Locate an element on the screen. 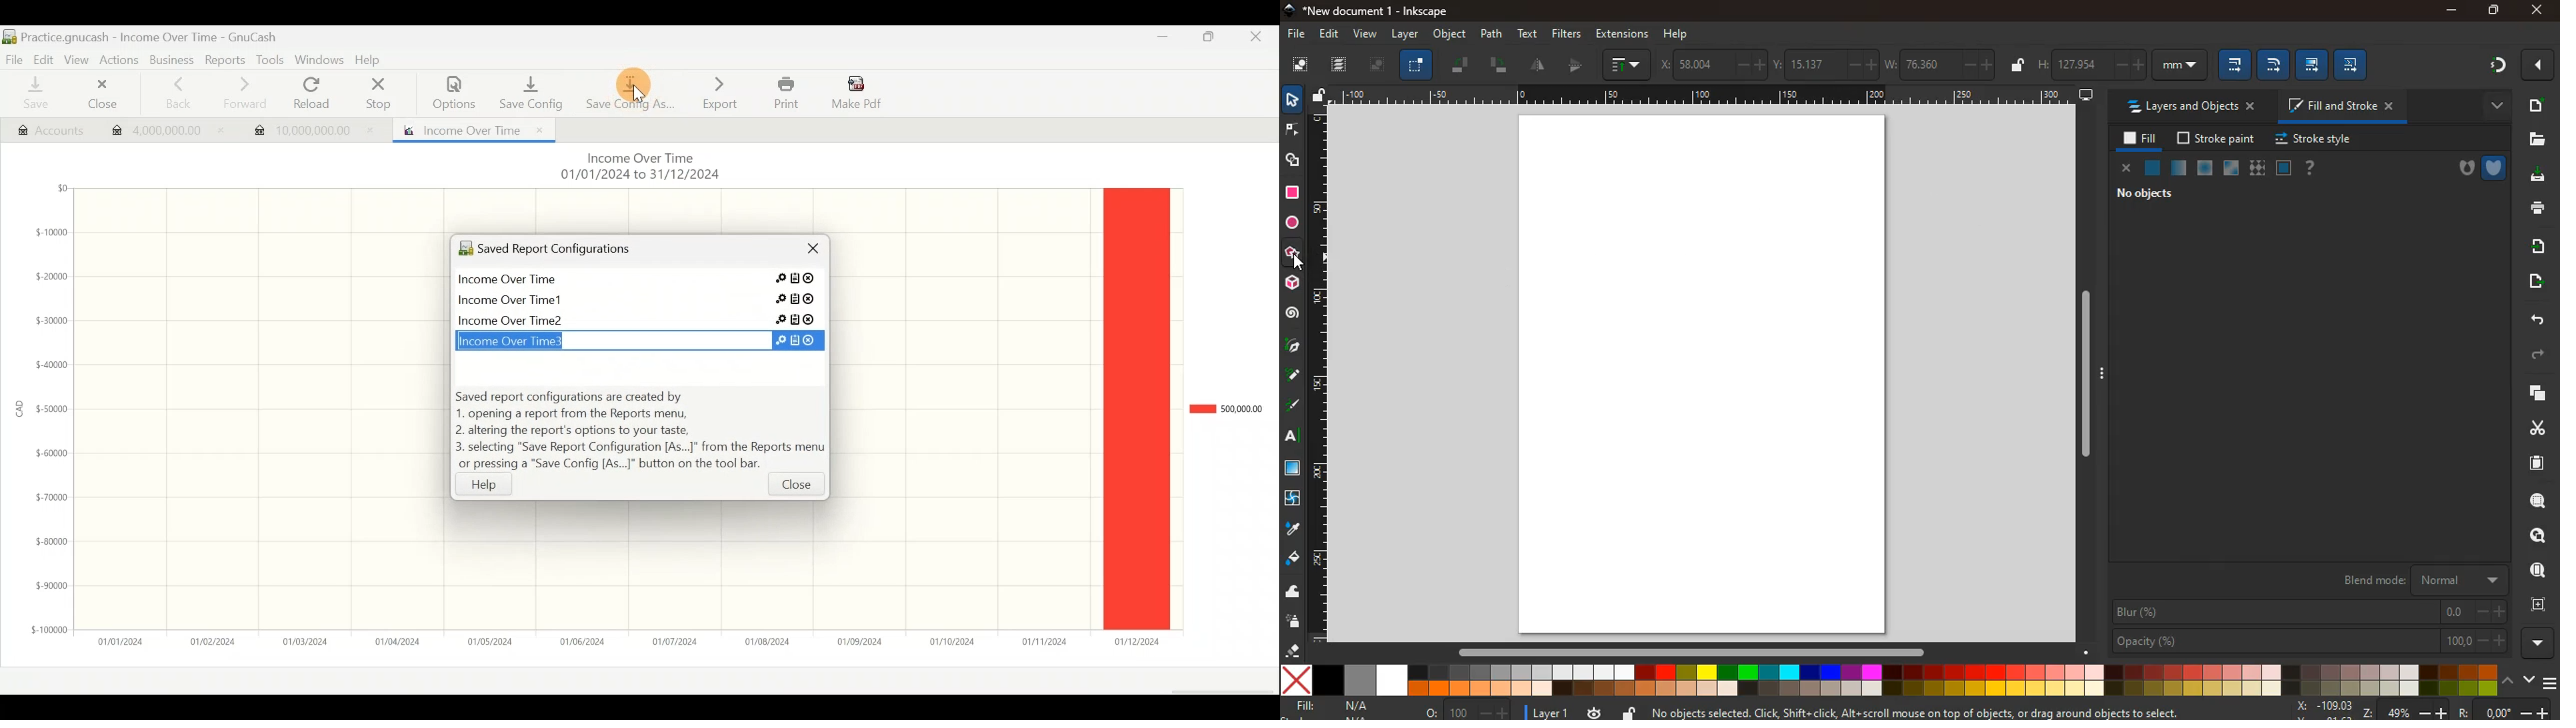 Image resolution: width=2576 pixels, height=728 pixels. square is located at coordinates (1292, 470).